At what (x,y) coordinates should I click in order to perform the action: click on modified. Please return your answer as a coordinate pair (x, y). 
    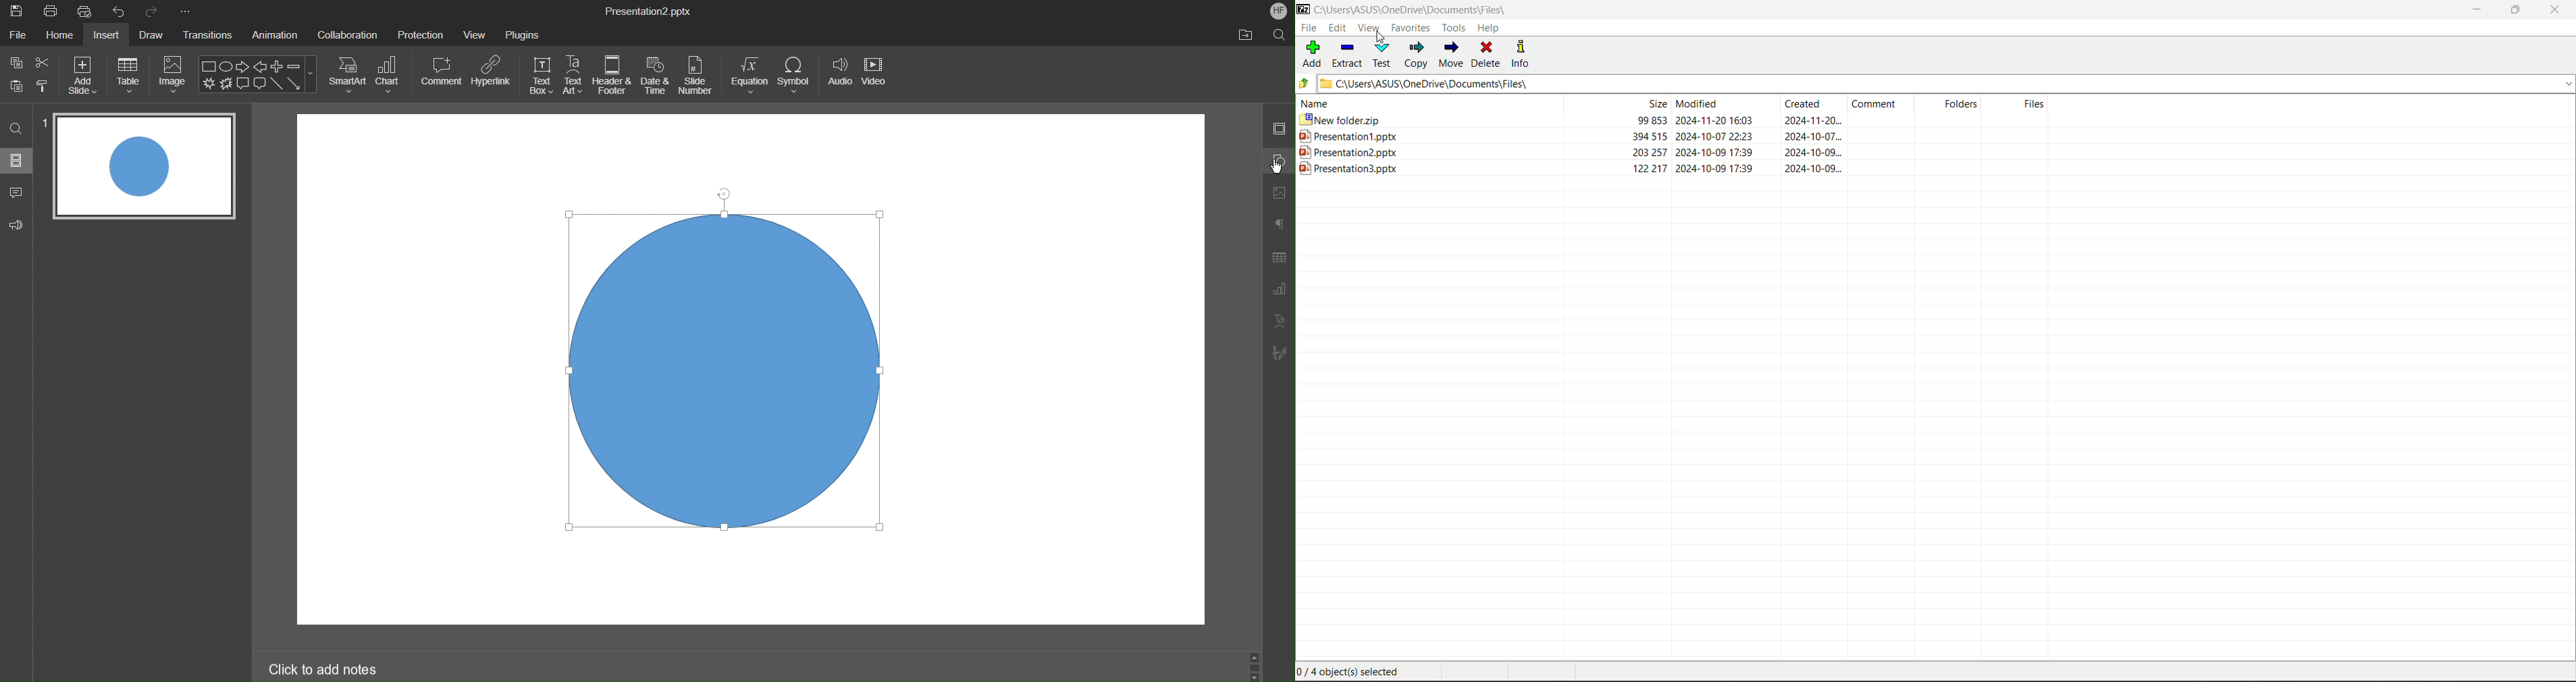
    Looking at the image, I should click on (1725, 103).